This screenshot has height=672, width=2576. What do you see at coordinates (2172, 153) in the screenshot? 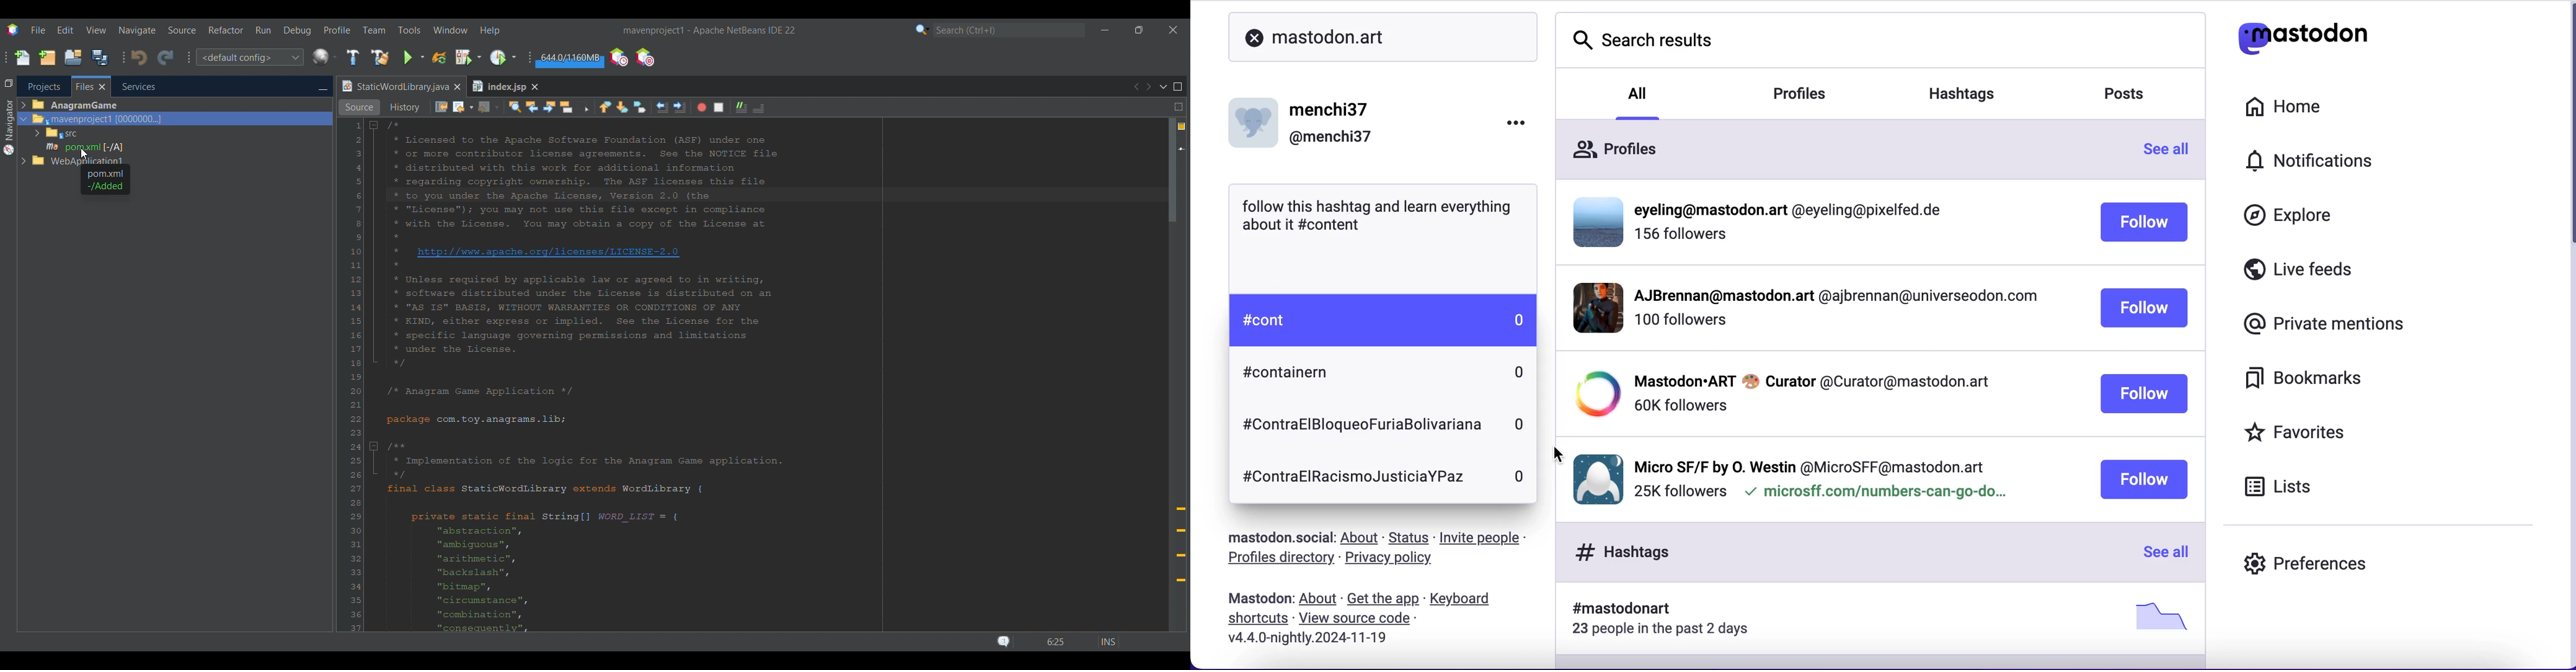
I see `see all` at bounding box center [2172, 153].